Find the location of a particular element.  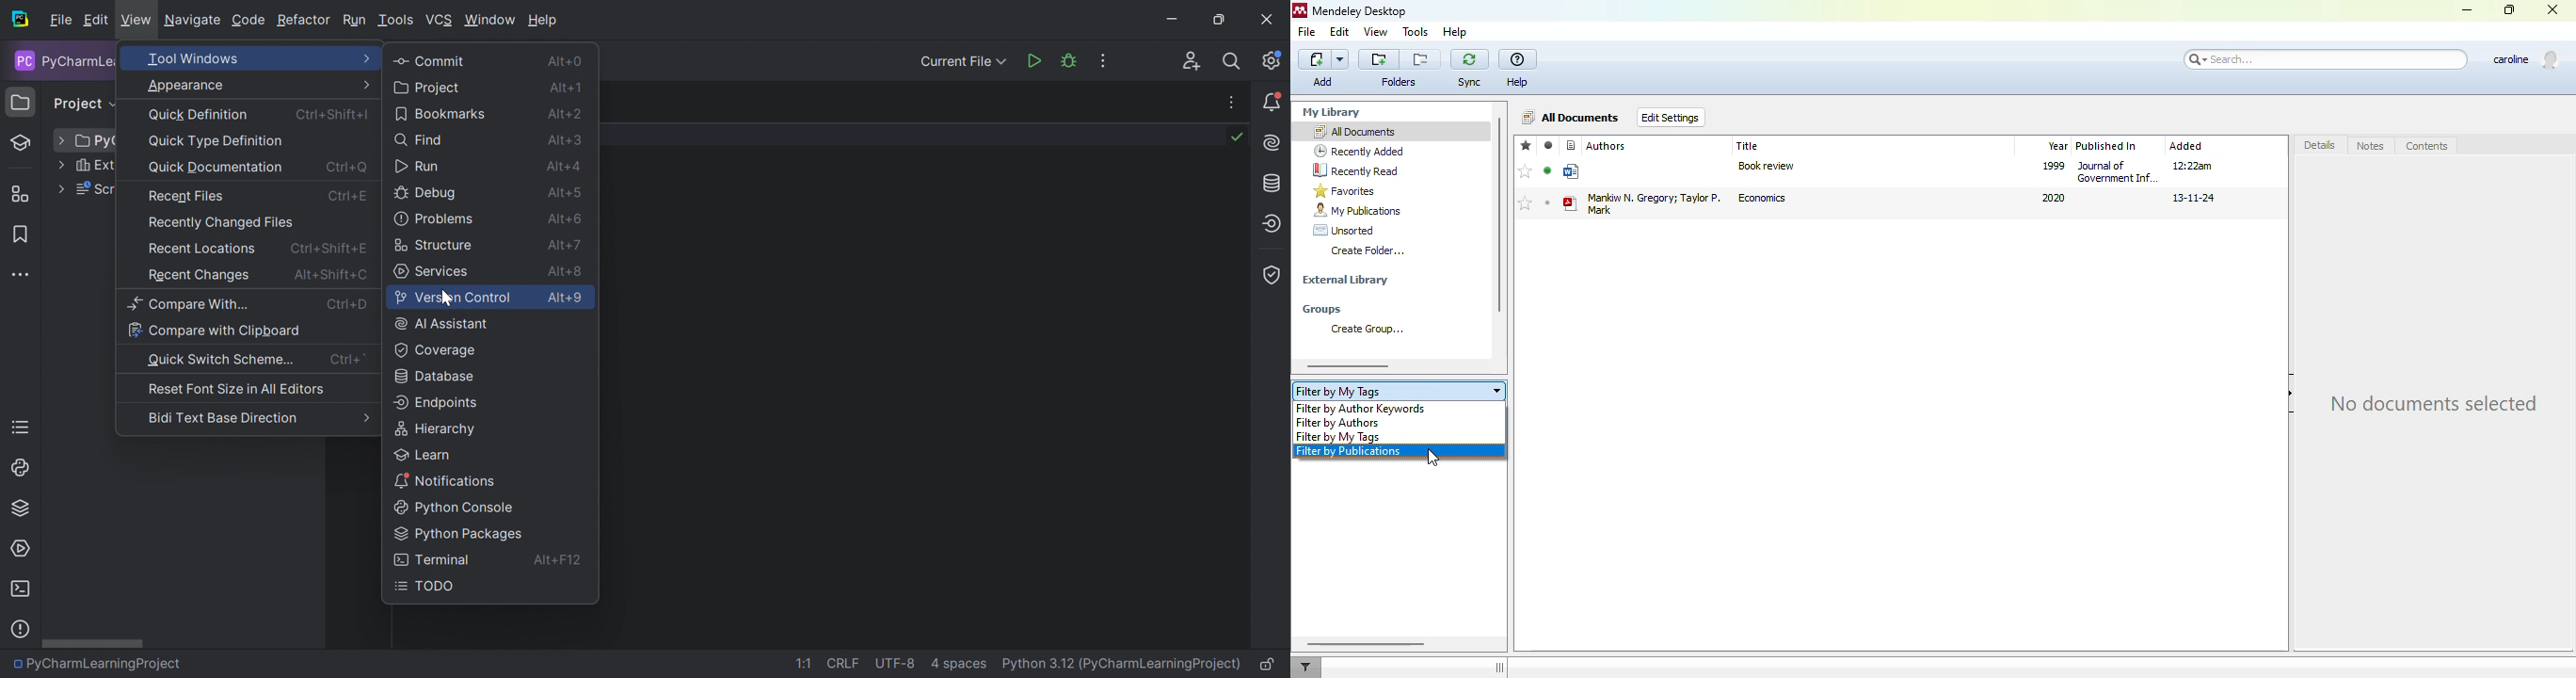

edit is located at coordinates (1341, 33).